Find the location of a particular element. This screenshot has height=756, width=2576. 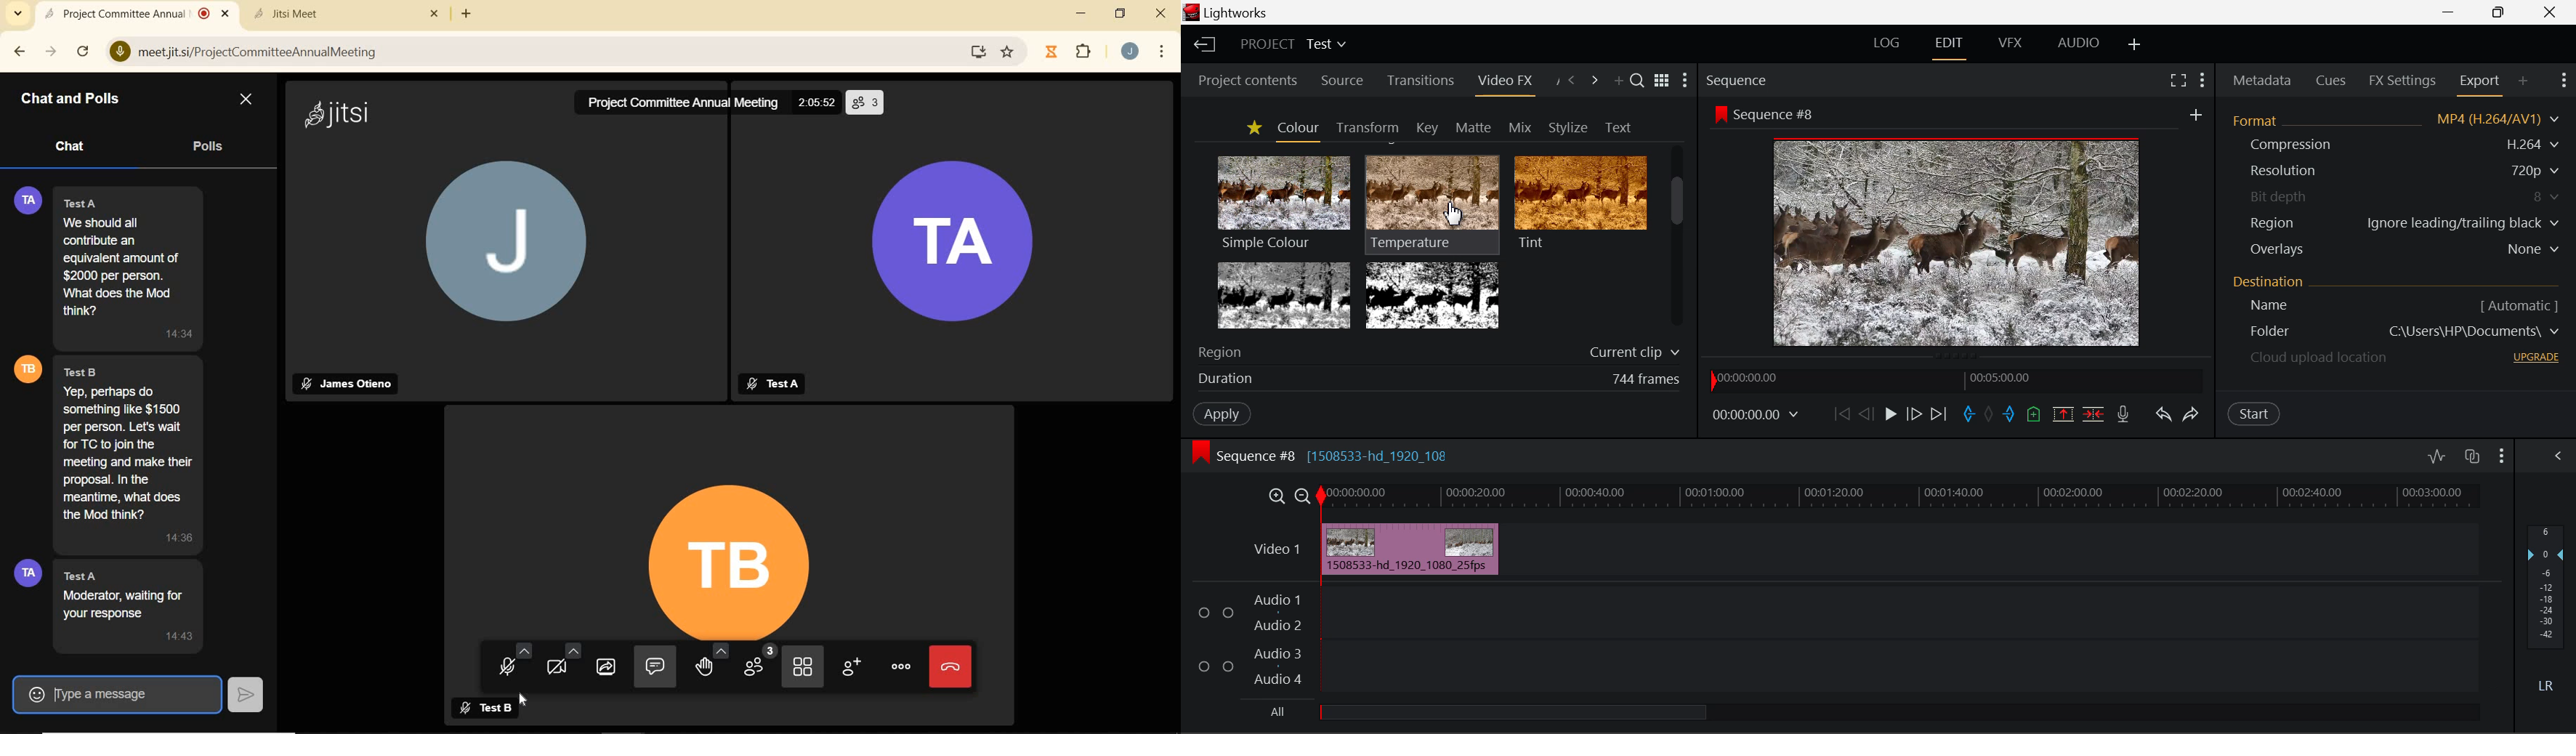

Previous Panel is located at coordinates (1573, 82).